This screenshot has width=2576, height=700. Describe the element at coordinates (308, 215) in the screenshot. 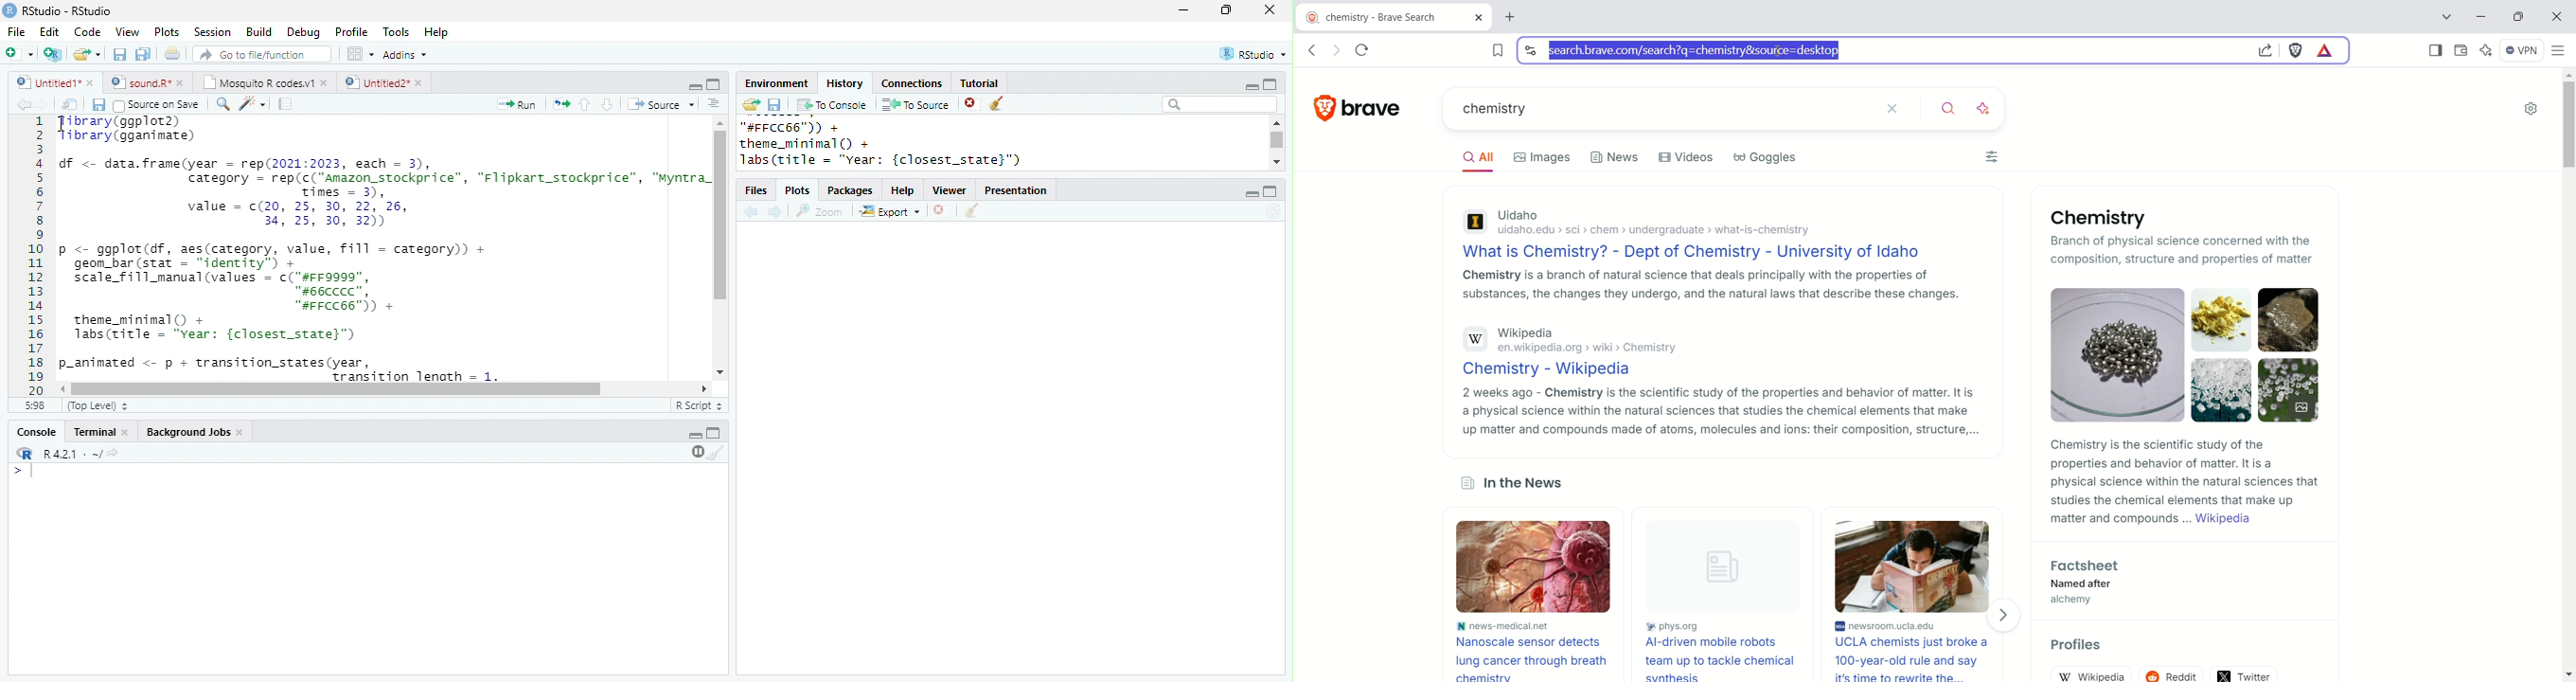

I see `value = c(20, 25, 30, 22, 26,
34, 25, 30, 32)` at that location.